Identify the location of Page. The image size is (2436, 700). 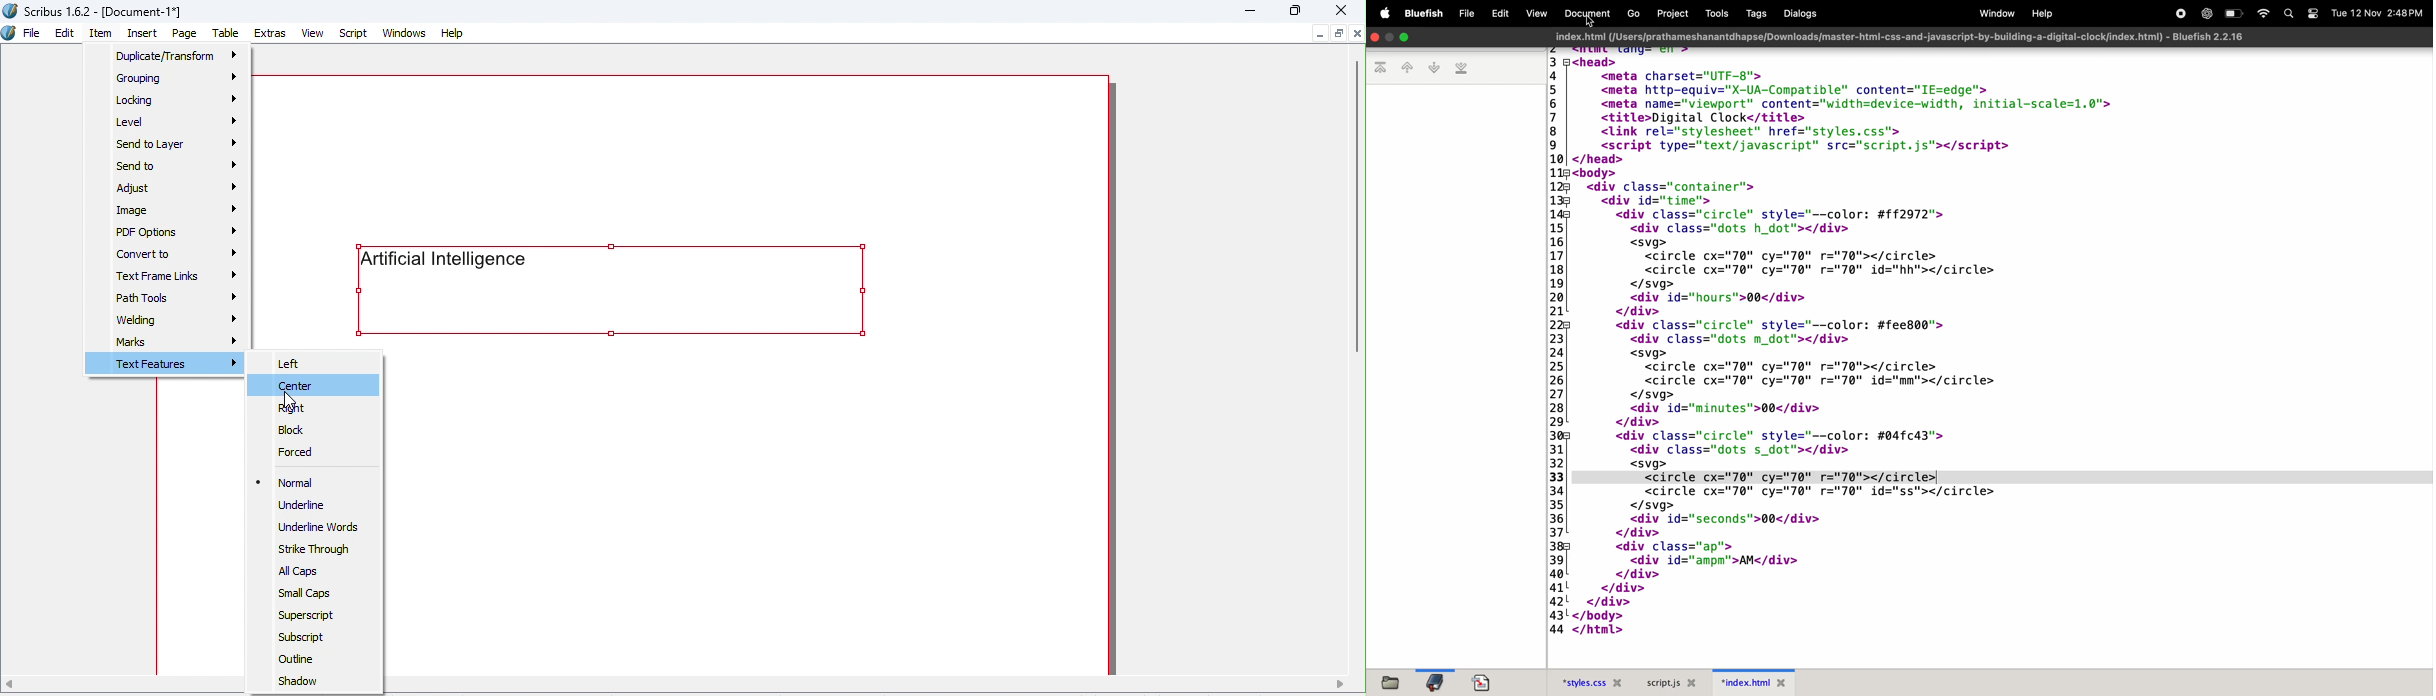
(186, 33).